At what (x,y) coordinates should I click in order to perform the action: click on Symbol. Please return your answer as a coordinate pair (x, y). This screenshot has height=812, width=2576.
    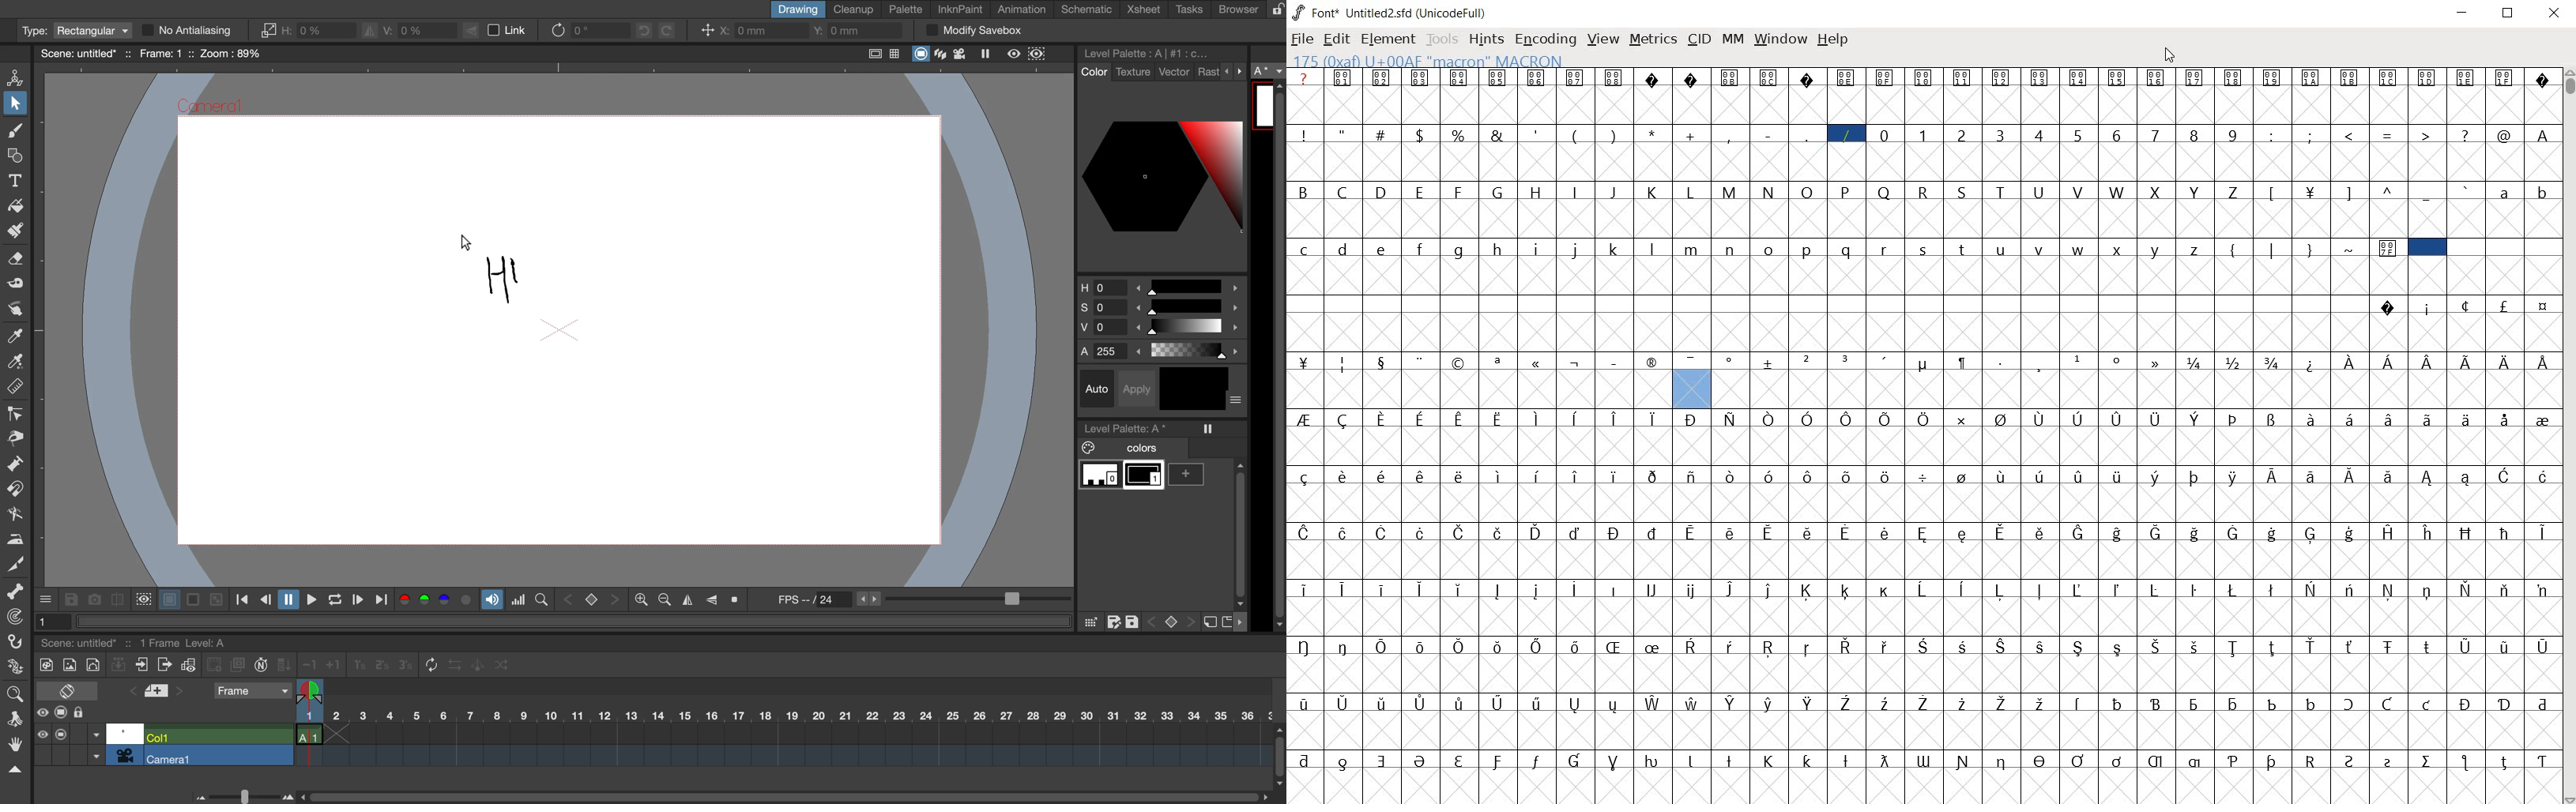
    Looking at the image, I should click on (2427, 590).